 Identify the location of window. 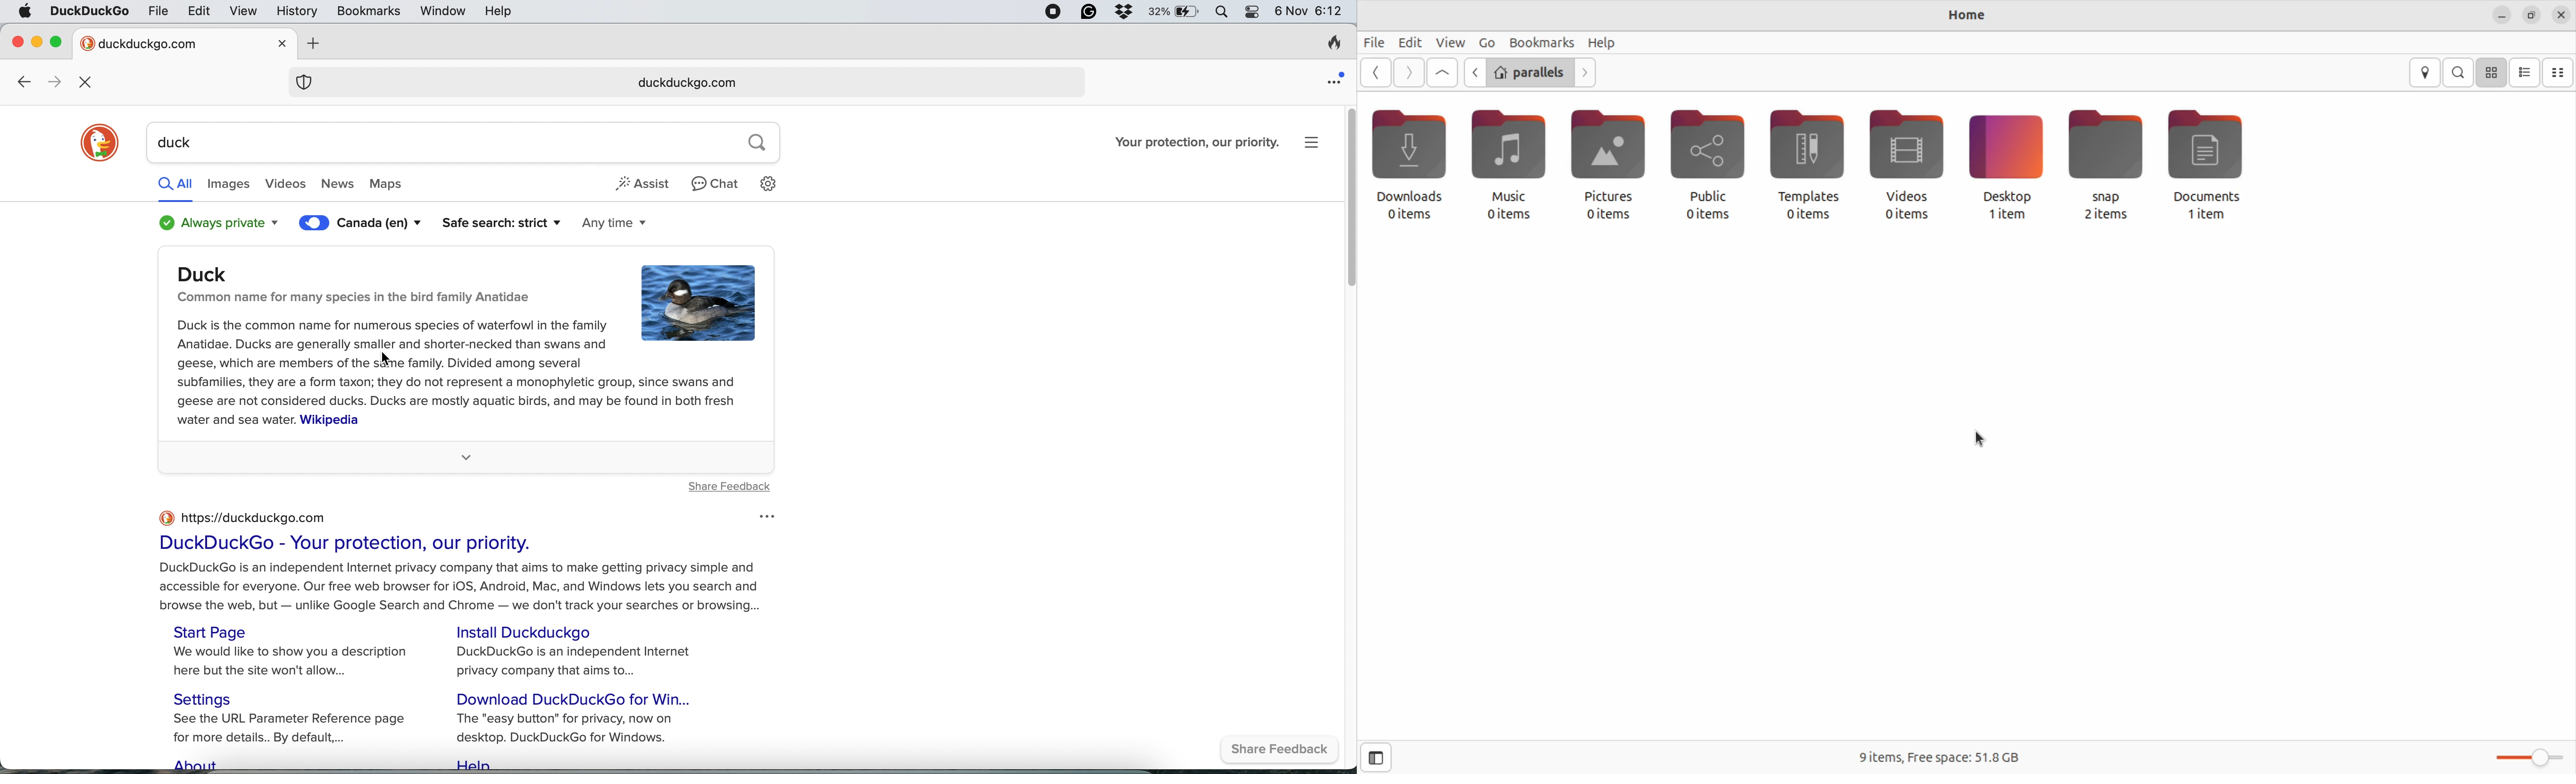
(445, 12).